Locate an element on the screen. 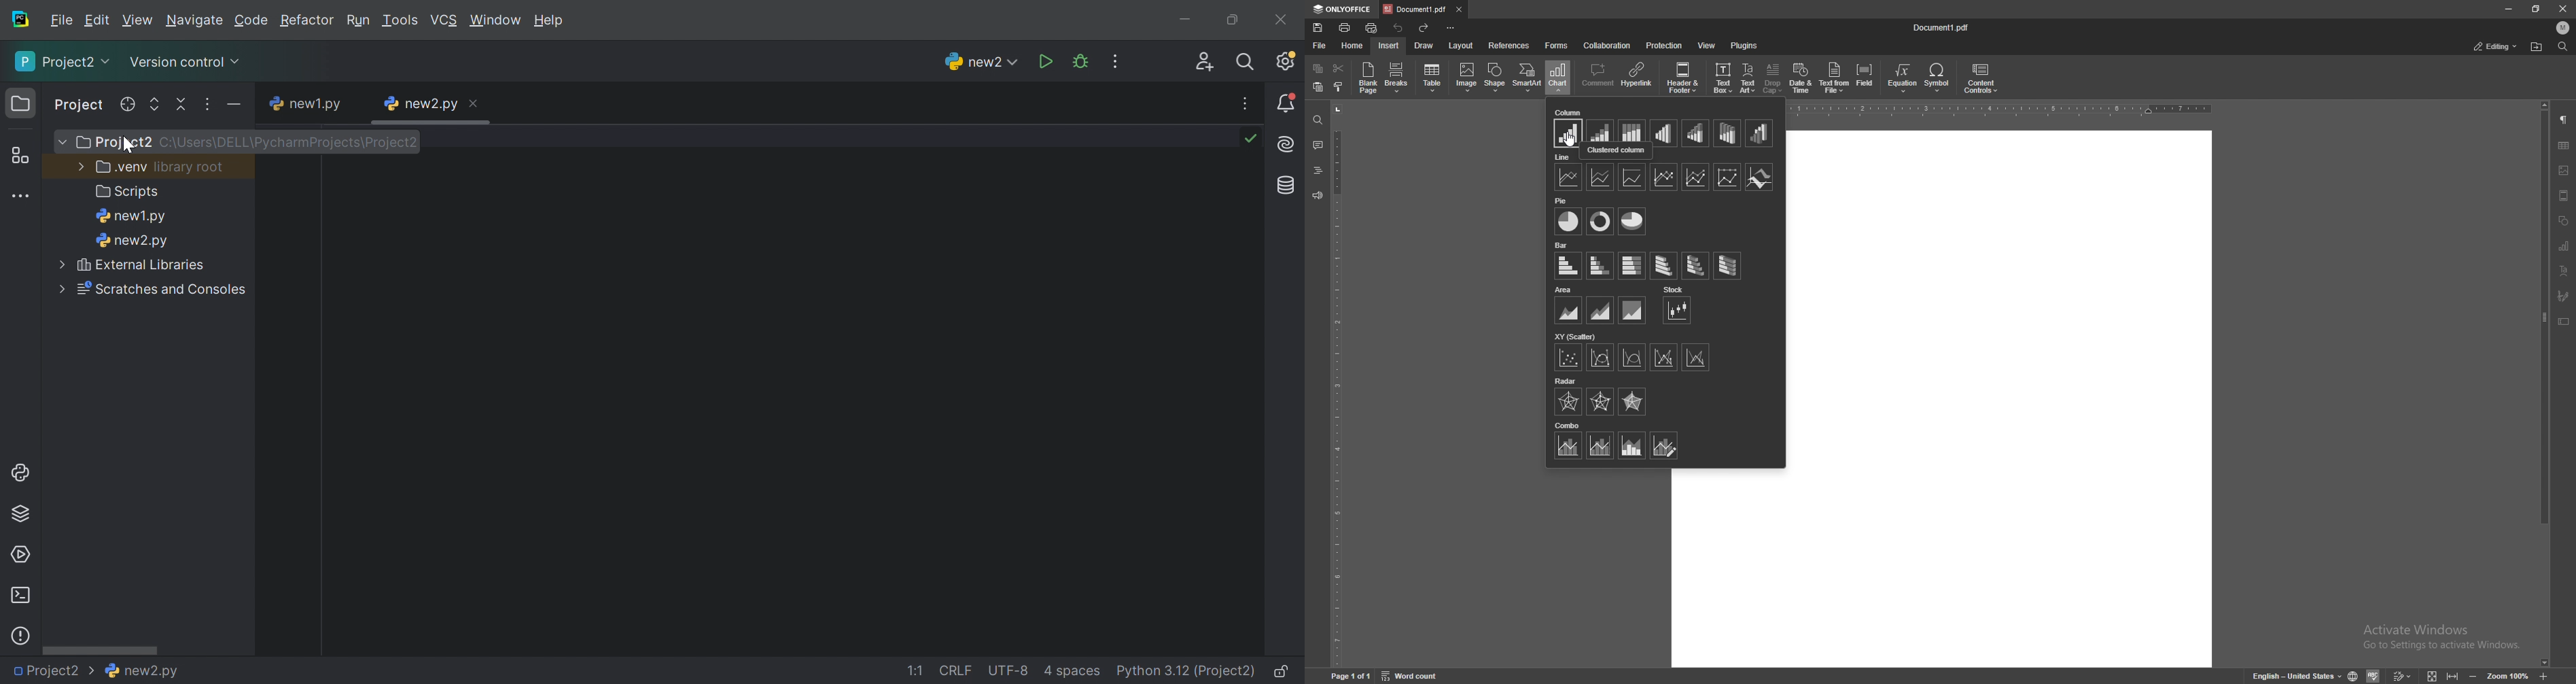 The width and height of the screenshot is (2576, 700). date and time is located at coordinates (1685, 78).